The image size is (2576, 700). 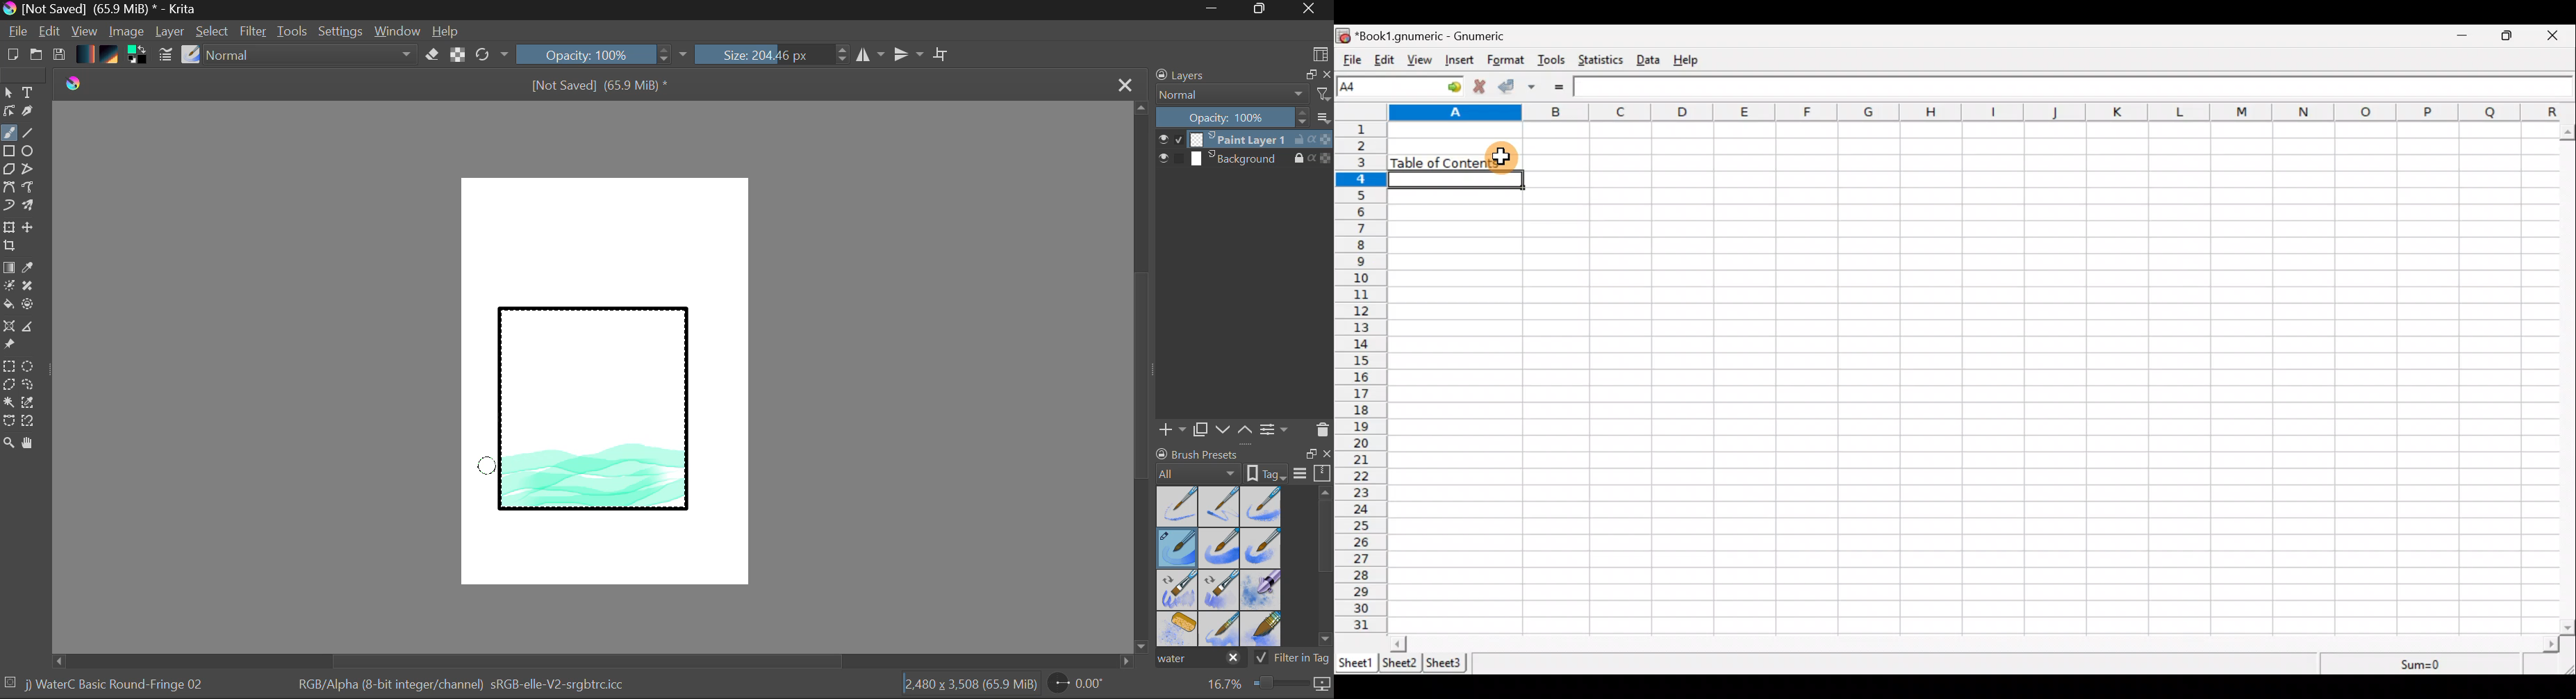 What do you see at coordinates (1975, 643) in the screenshot?
I see `Scroll bar` at bounding box center [1975, 643].